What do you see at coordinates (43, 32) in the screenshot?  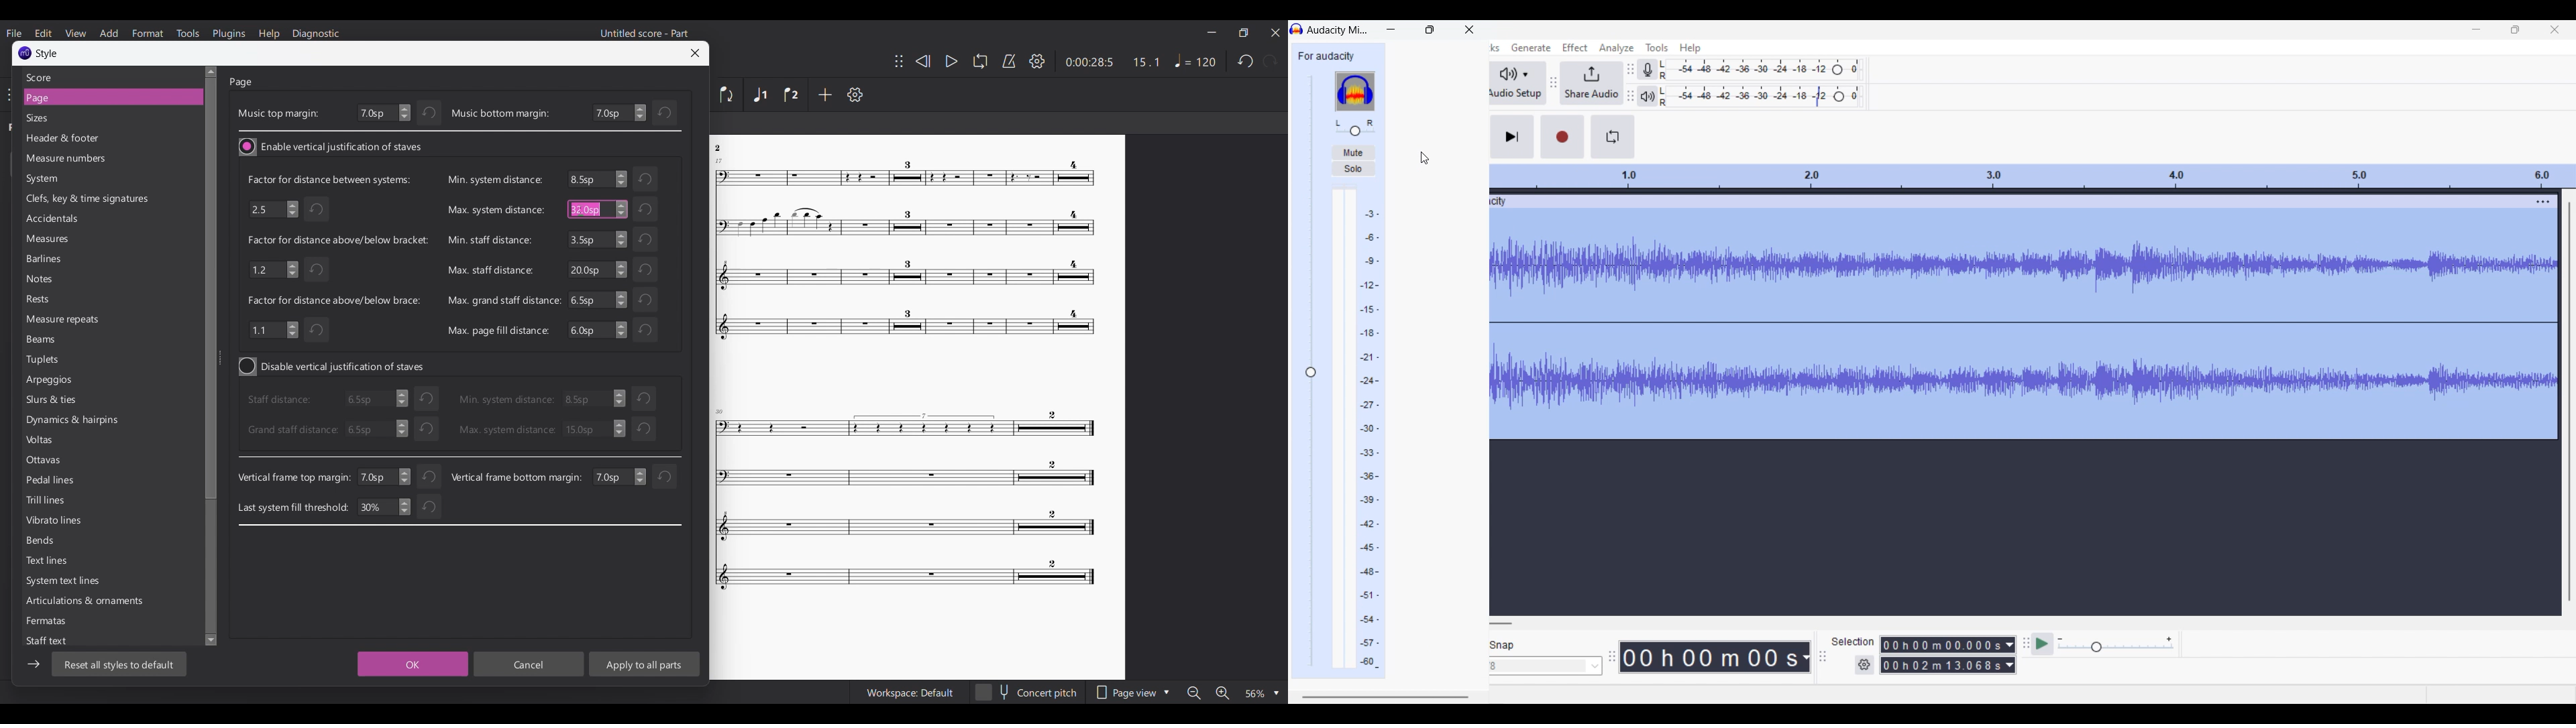 I see `Edit menu` at bounding box center [43, 32].